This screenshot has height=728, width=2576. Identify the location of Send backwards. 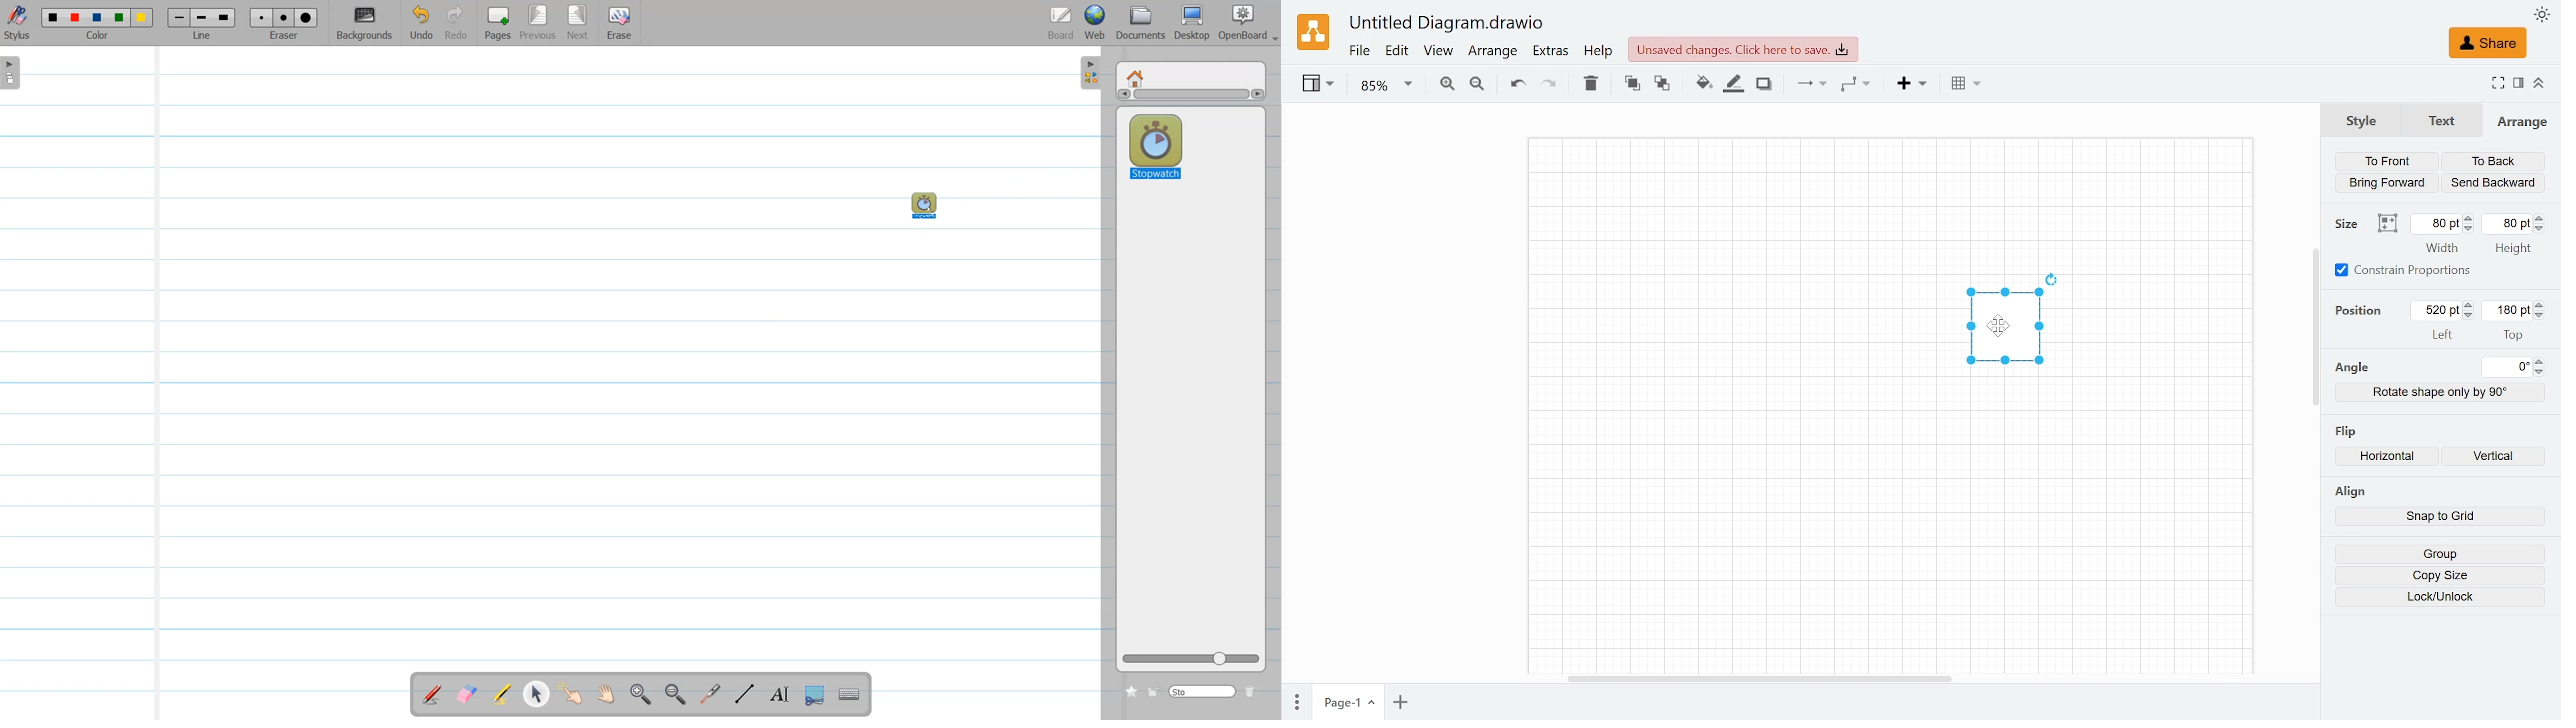
(2493, 183).